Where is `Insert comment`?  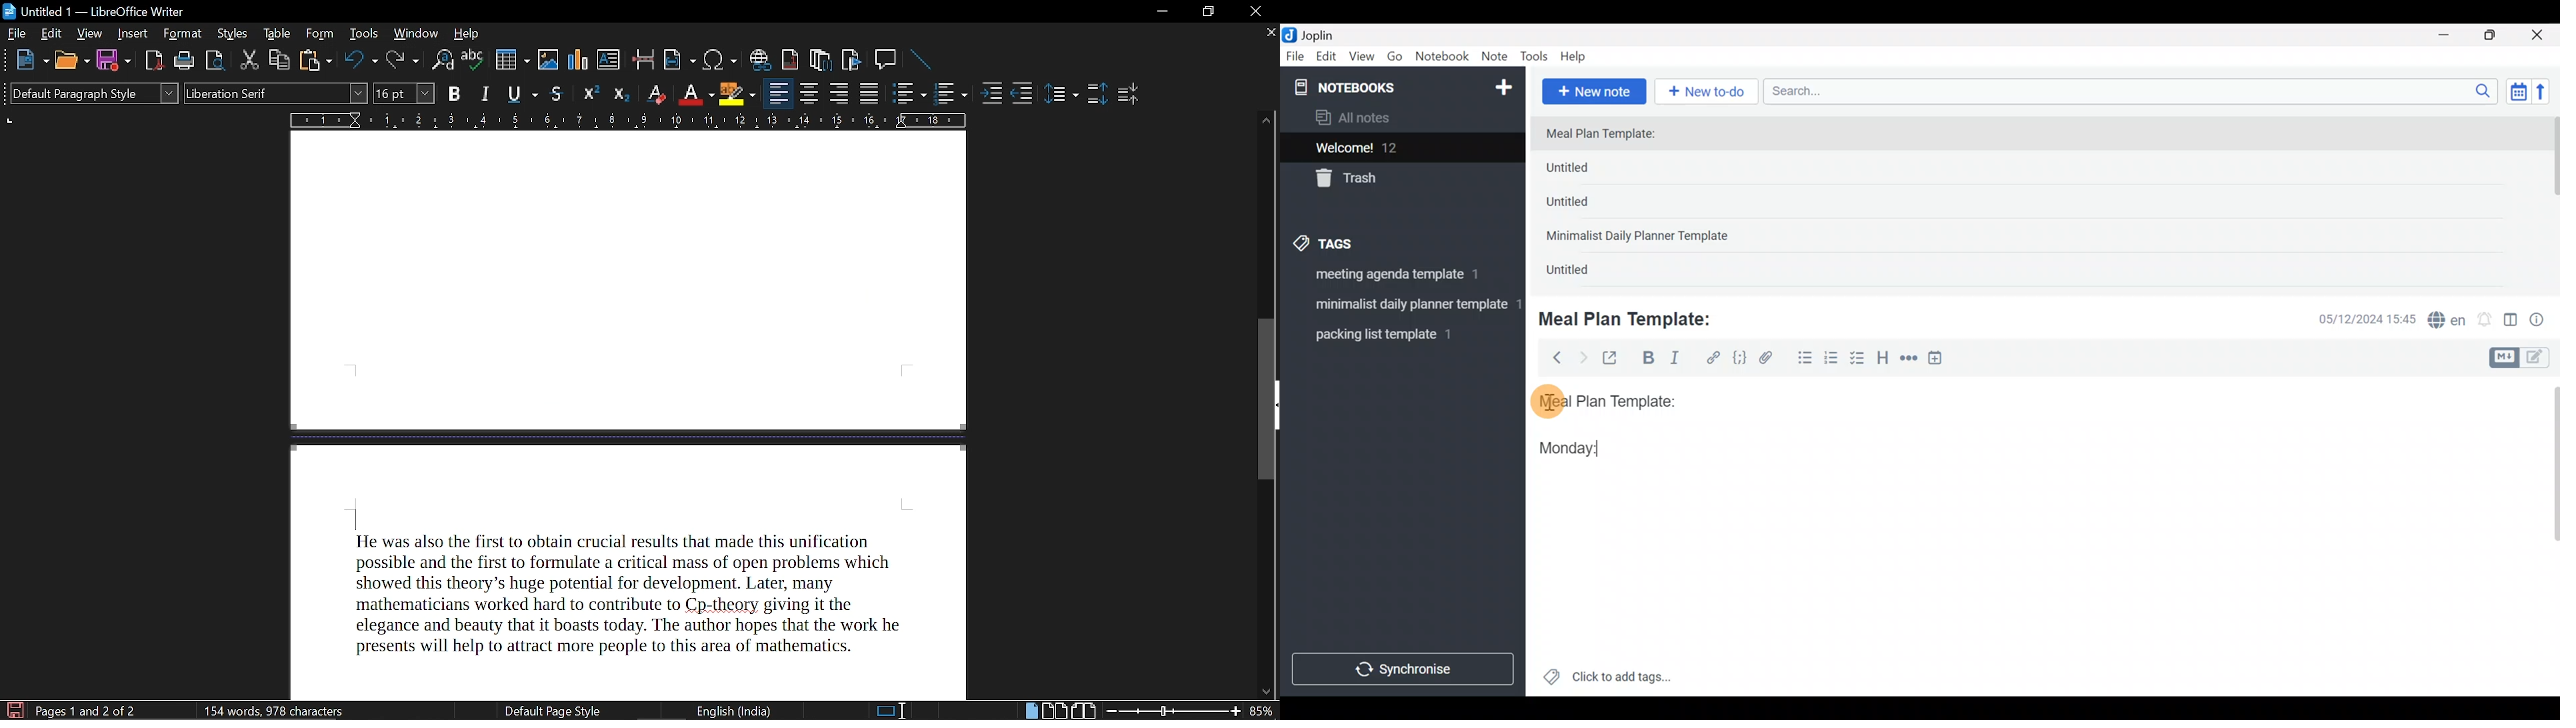 Insert comment is located at coordinates (886, 60).